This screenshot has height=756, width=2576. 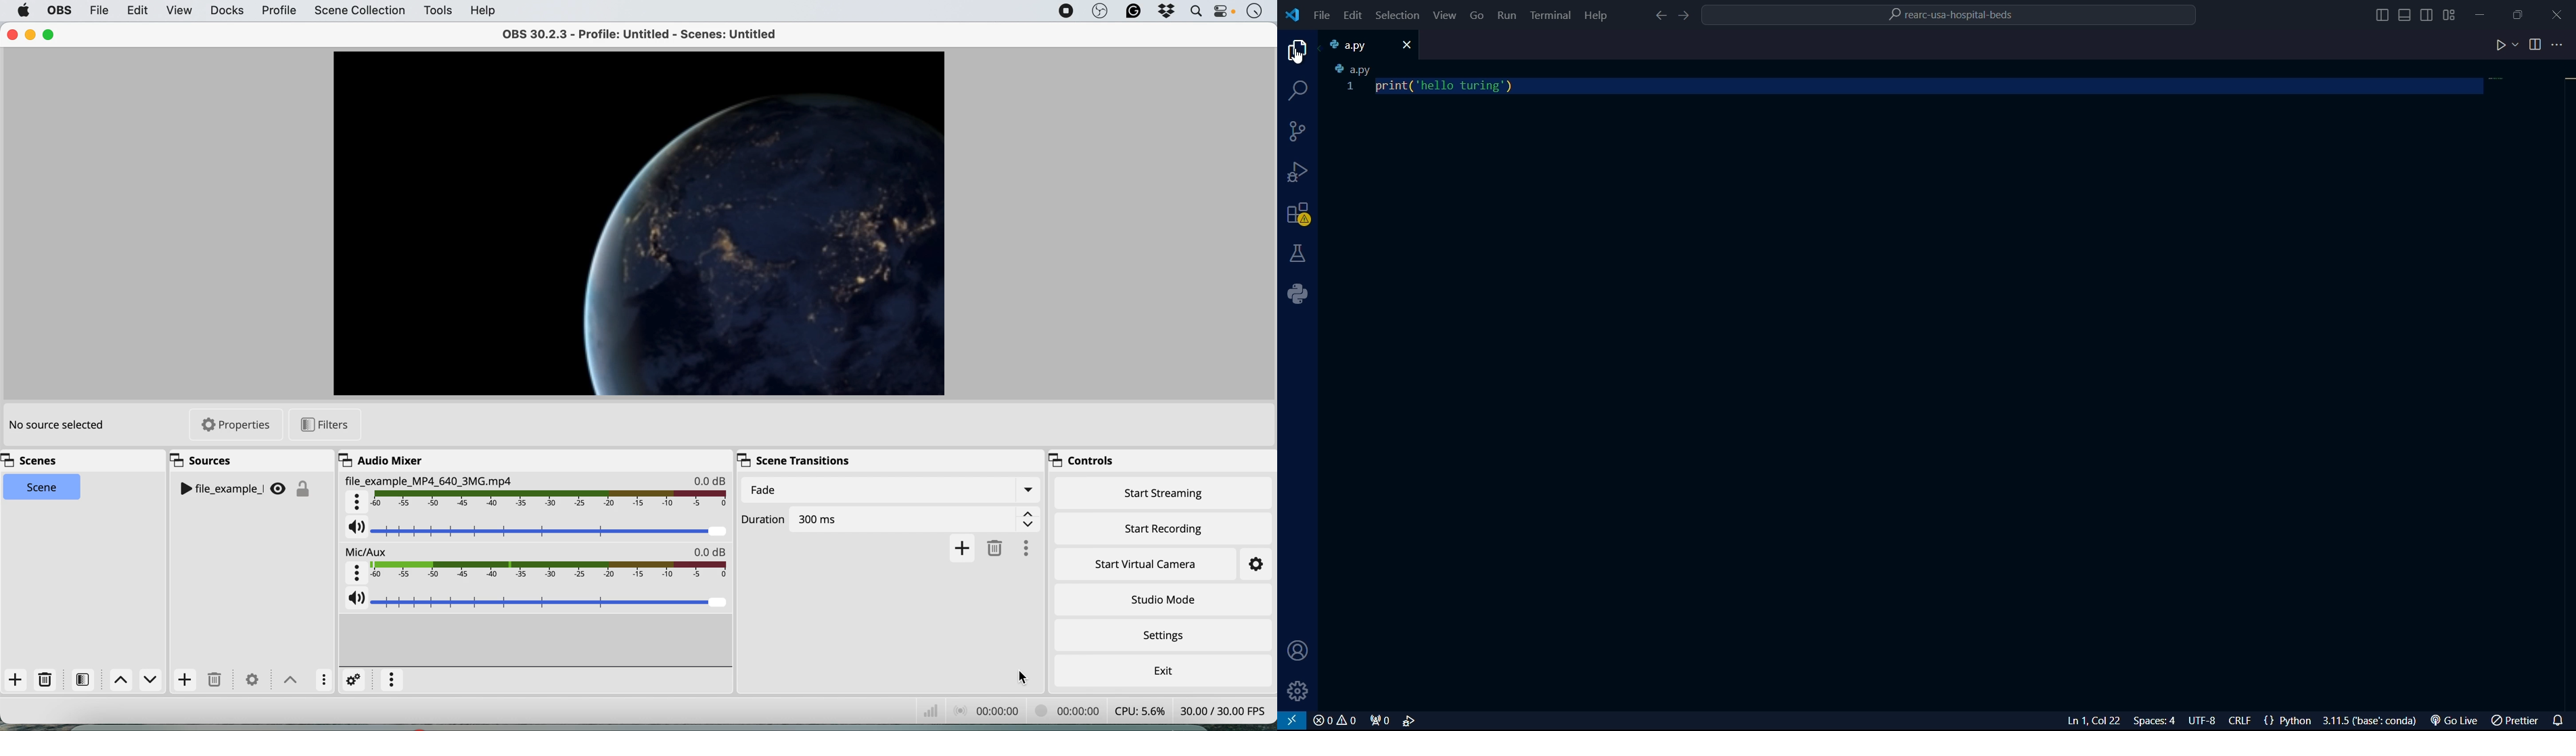 What do you see at coordinates (1068, 710) in the screenshot?
I see `video recording timestamp` at bounding box center [1068, 710].